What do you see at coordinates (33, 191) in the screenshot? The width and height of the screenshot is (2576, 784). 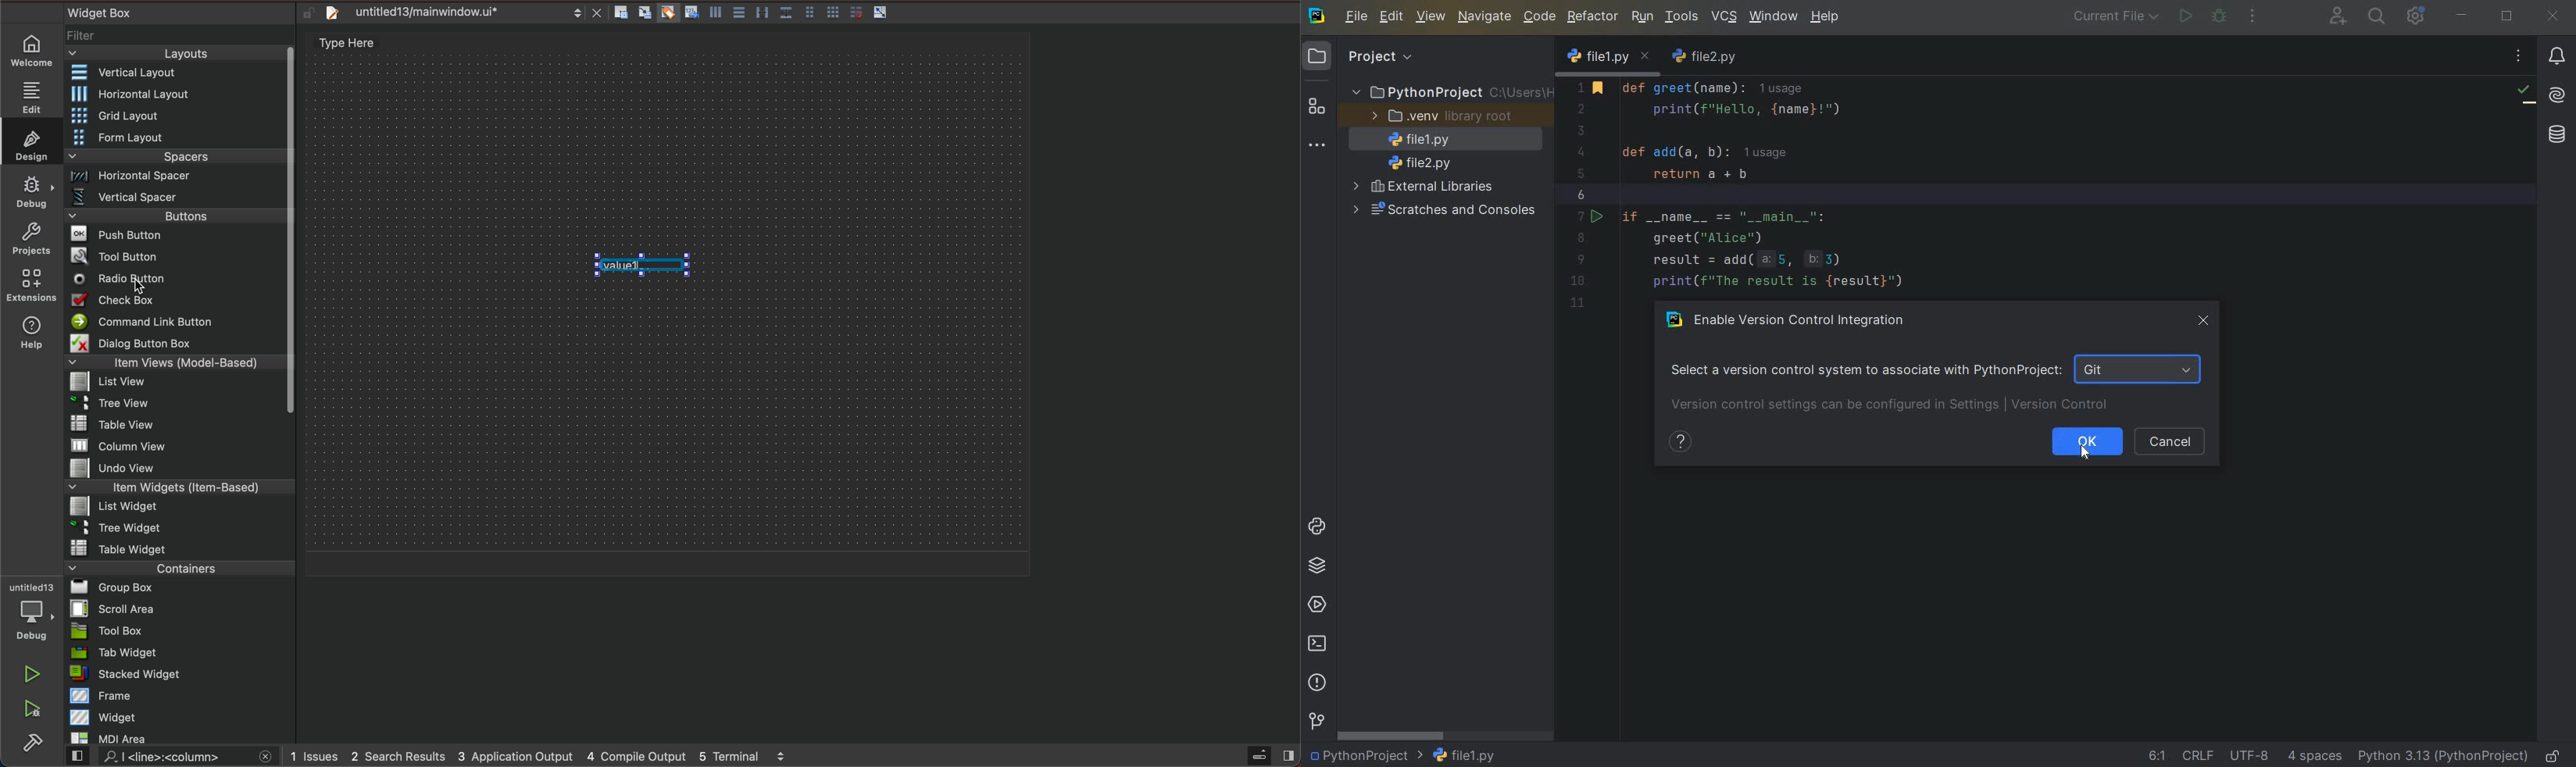 I see `debug` at bounding box center [33, 191].